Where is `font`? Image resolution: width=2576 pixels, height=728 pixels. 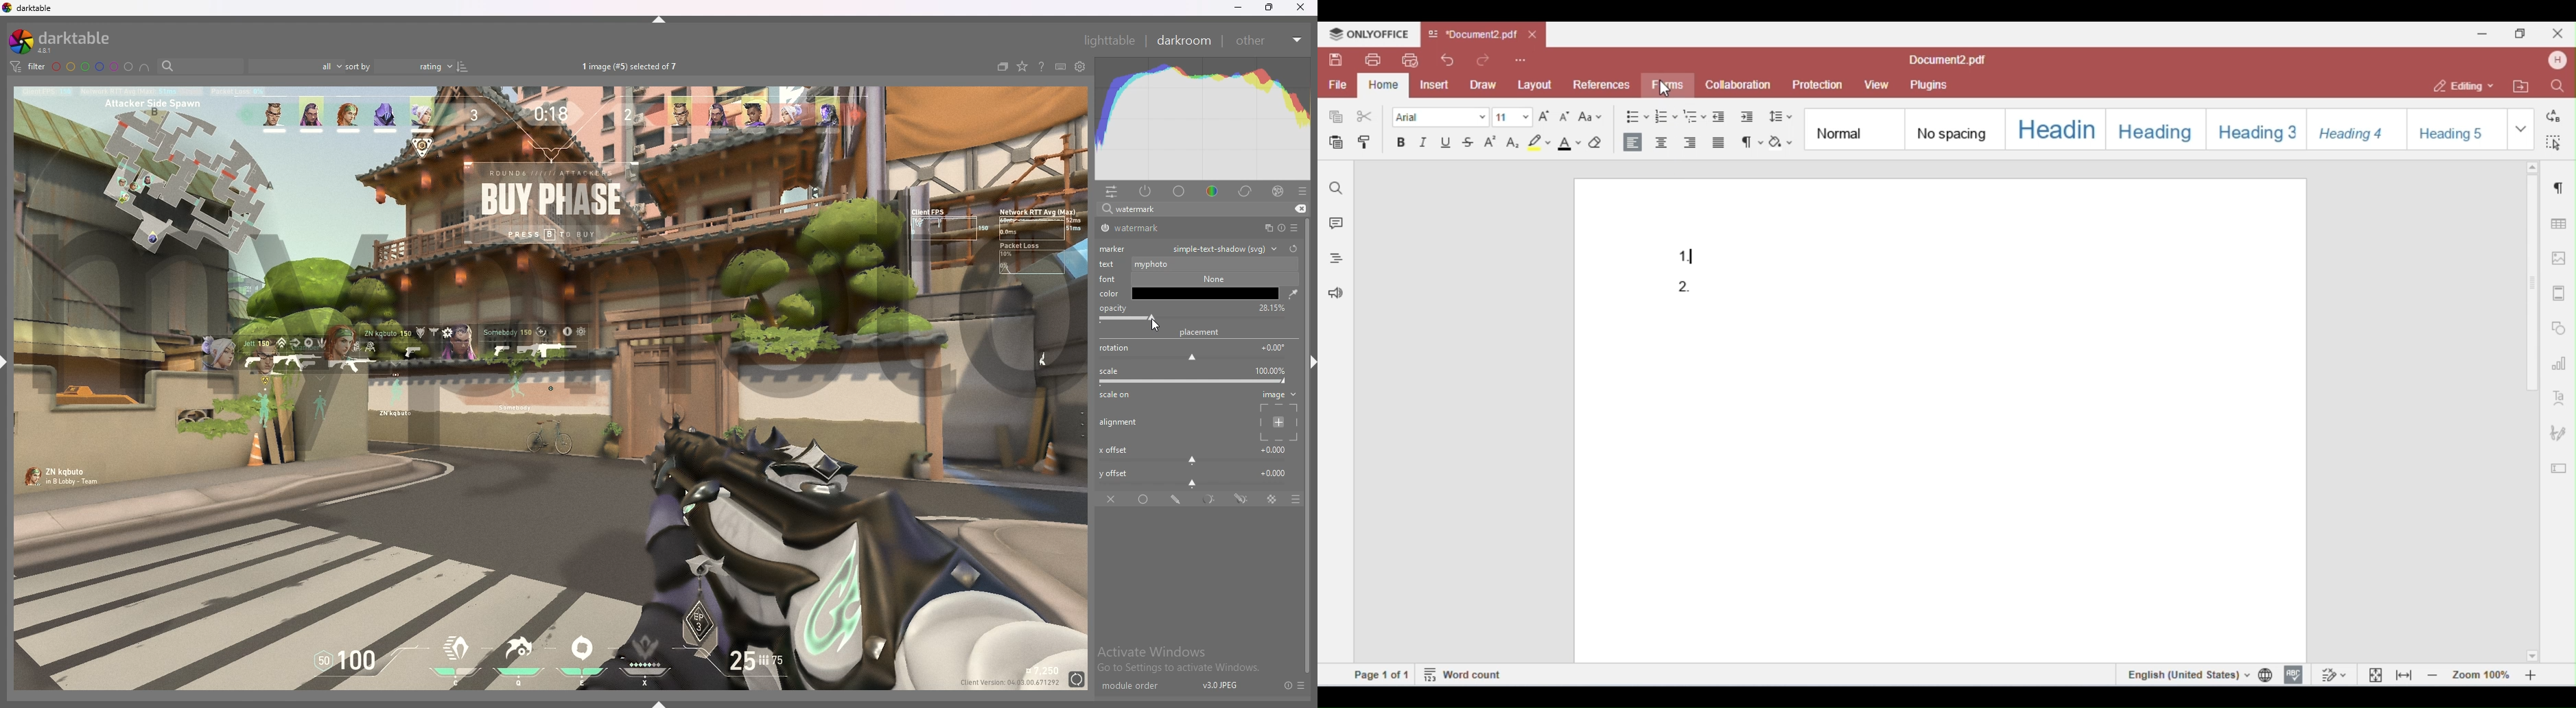 font is located at coordinates (1105, 278).